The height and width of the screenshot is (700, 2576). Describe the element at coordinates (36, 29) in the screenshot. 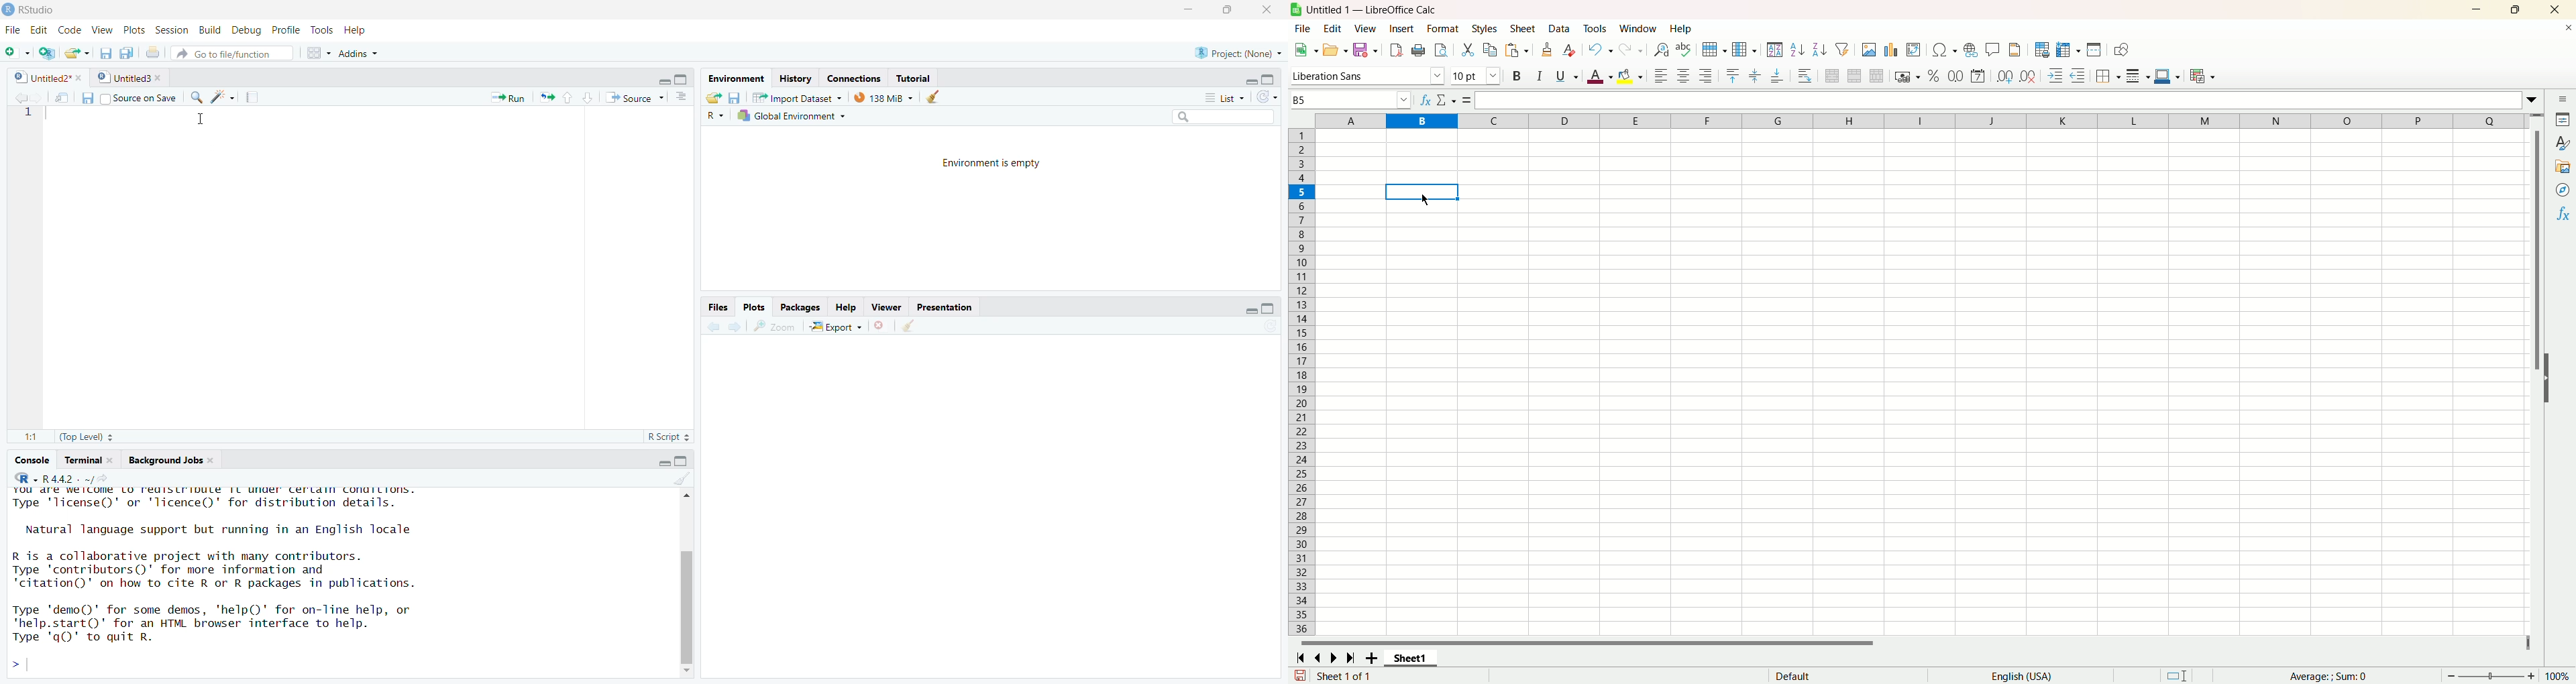

I see `Edit` at that location.